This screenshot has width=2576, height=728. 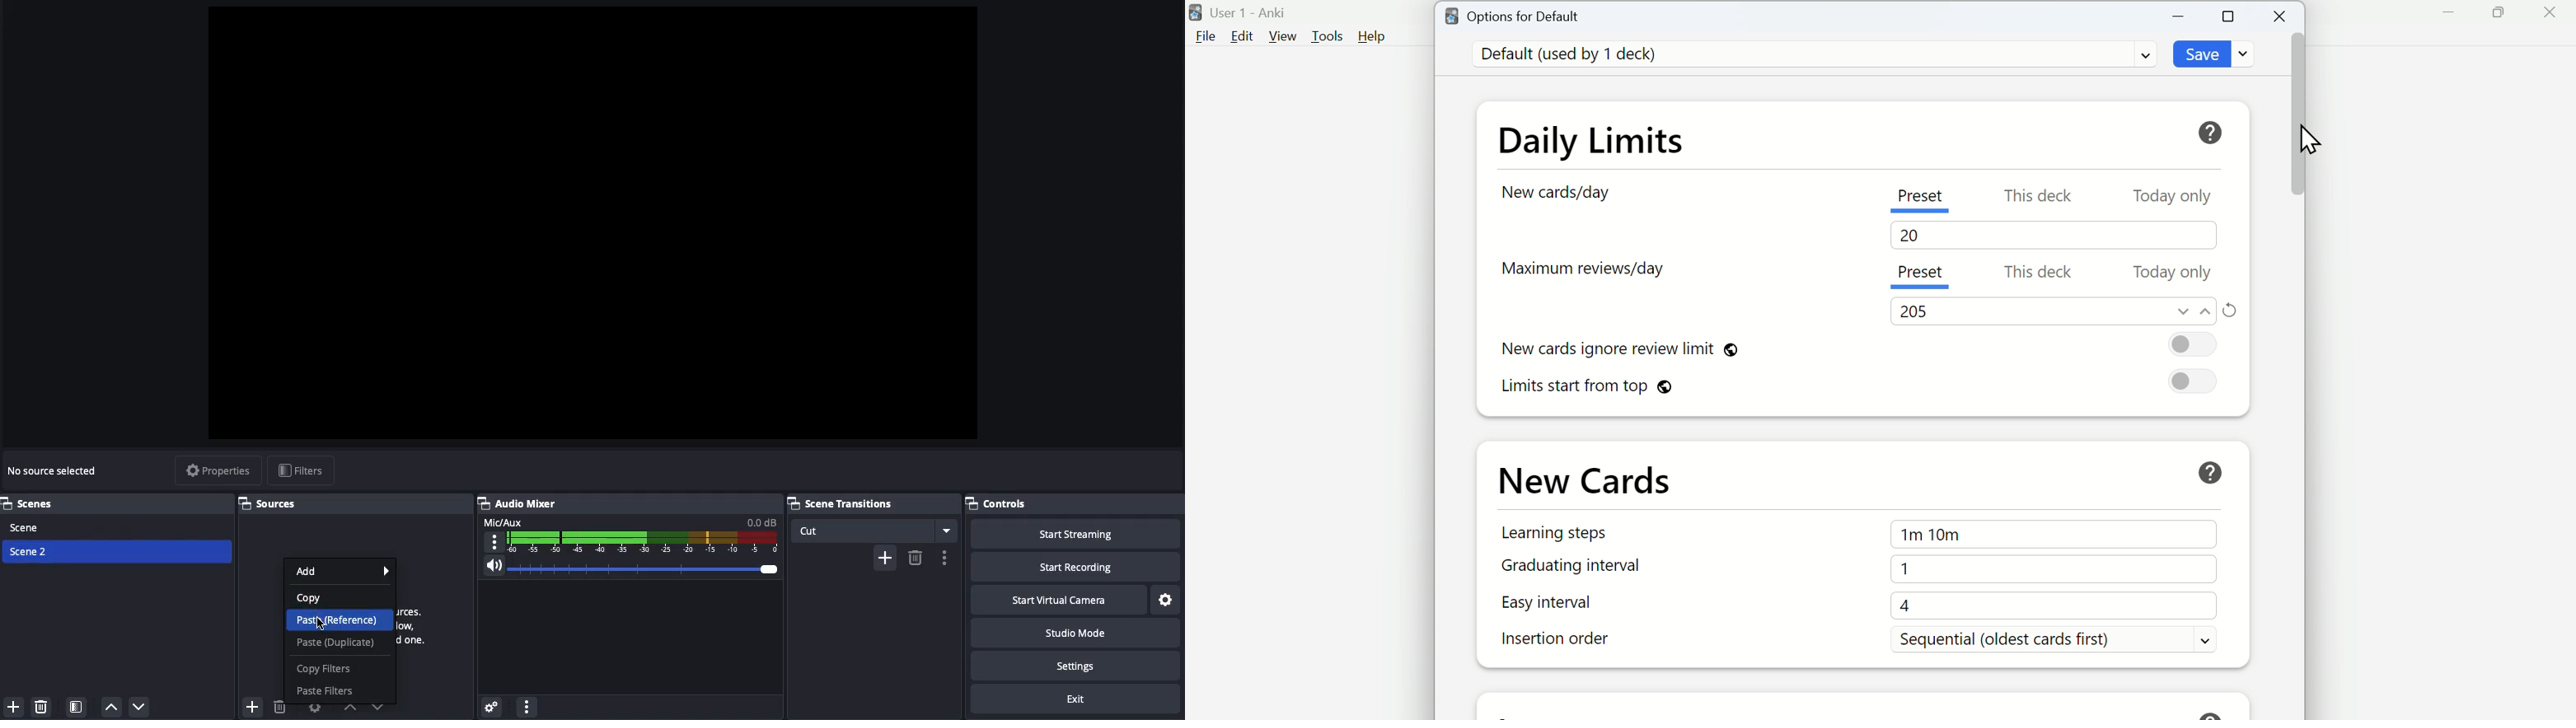 I want to click on Default, so click(x=1812, y=54).